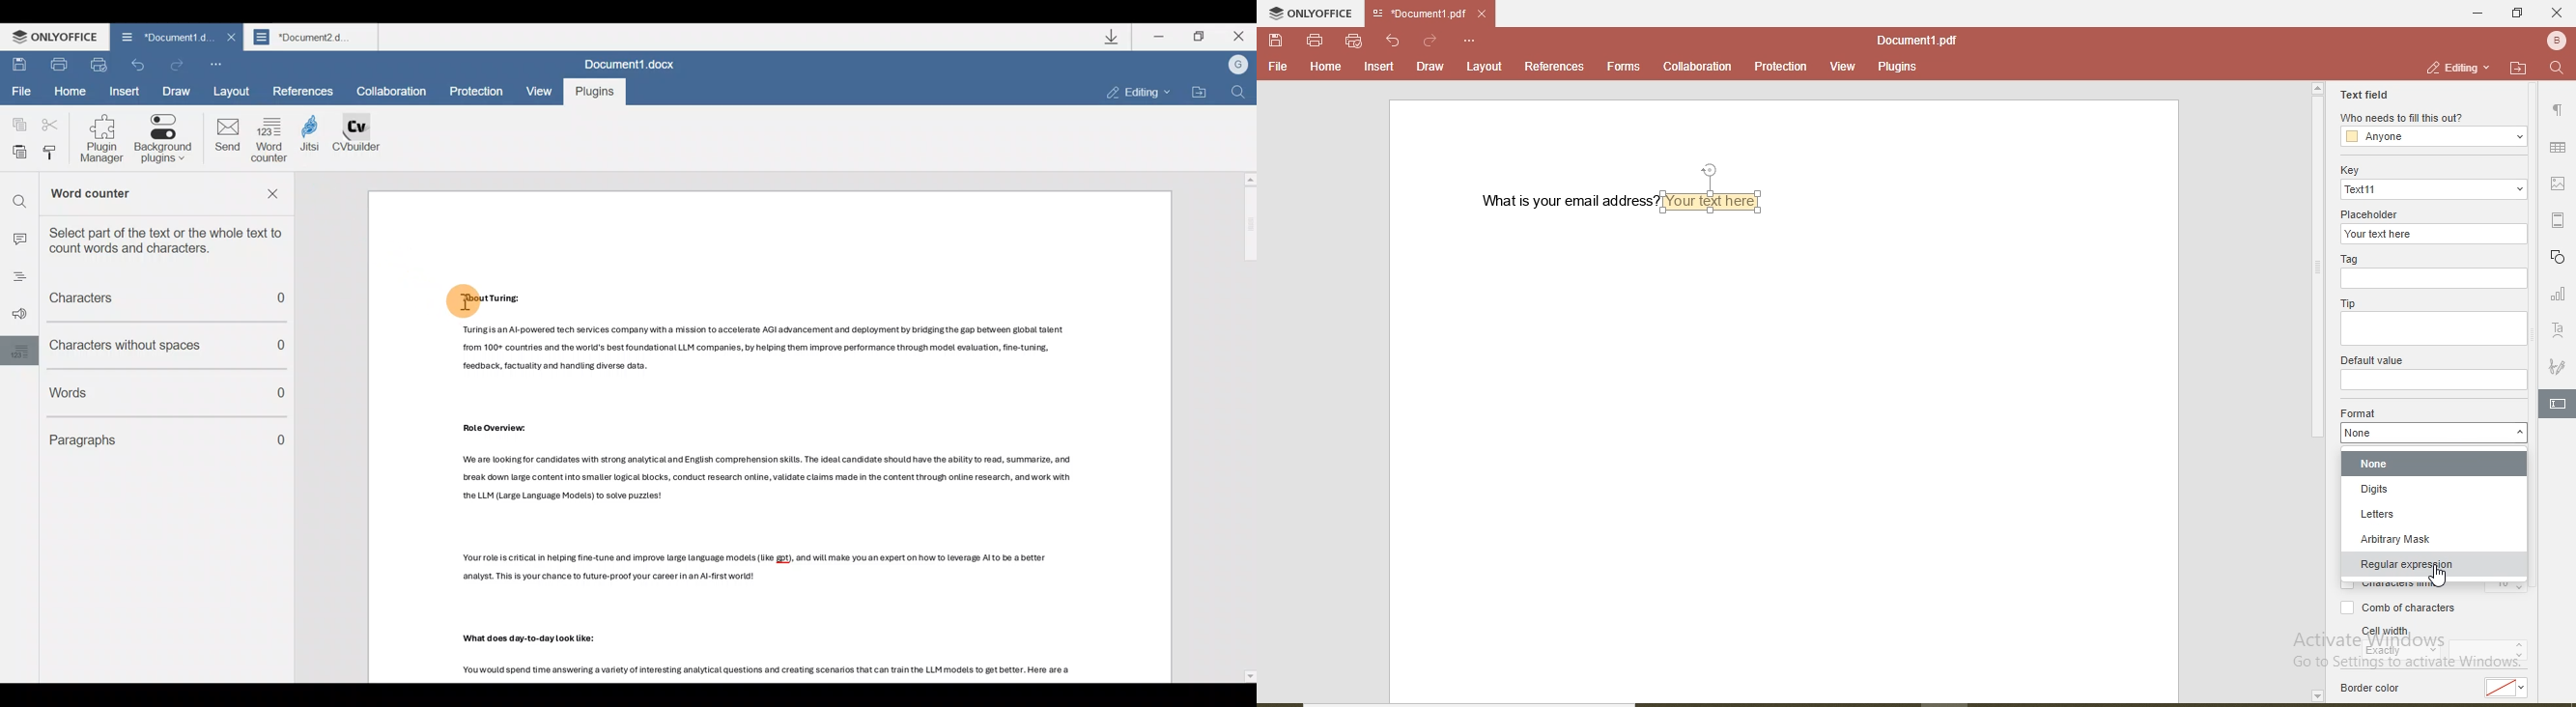 The width and height of the screenshot is (2576, 728). I want to click on View, so click(538, 92).